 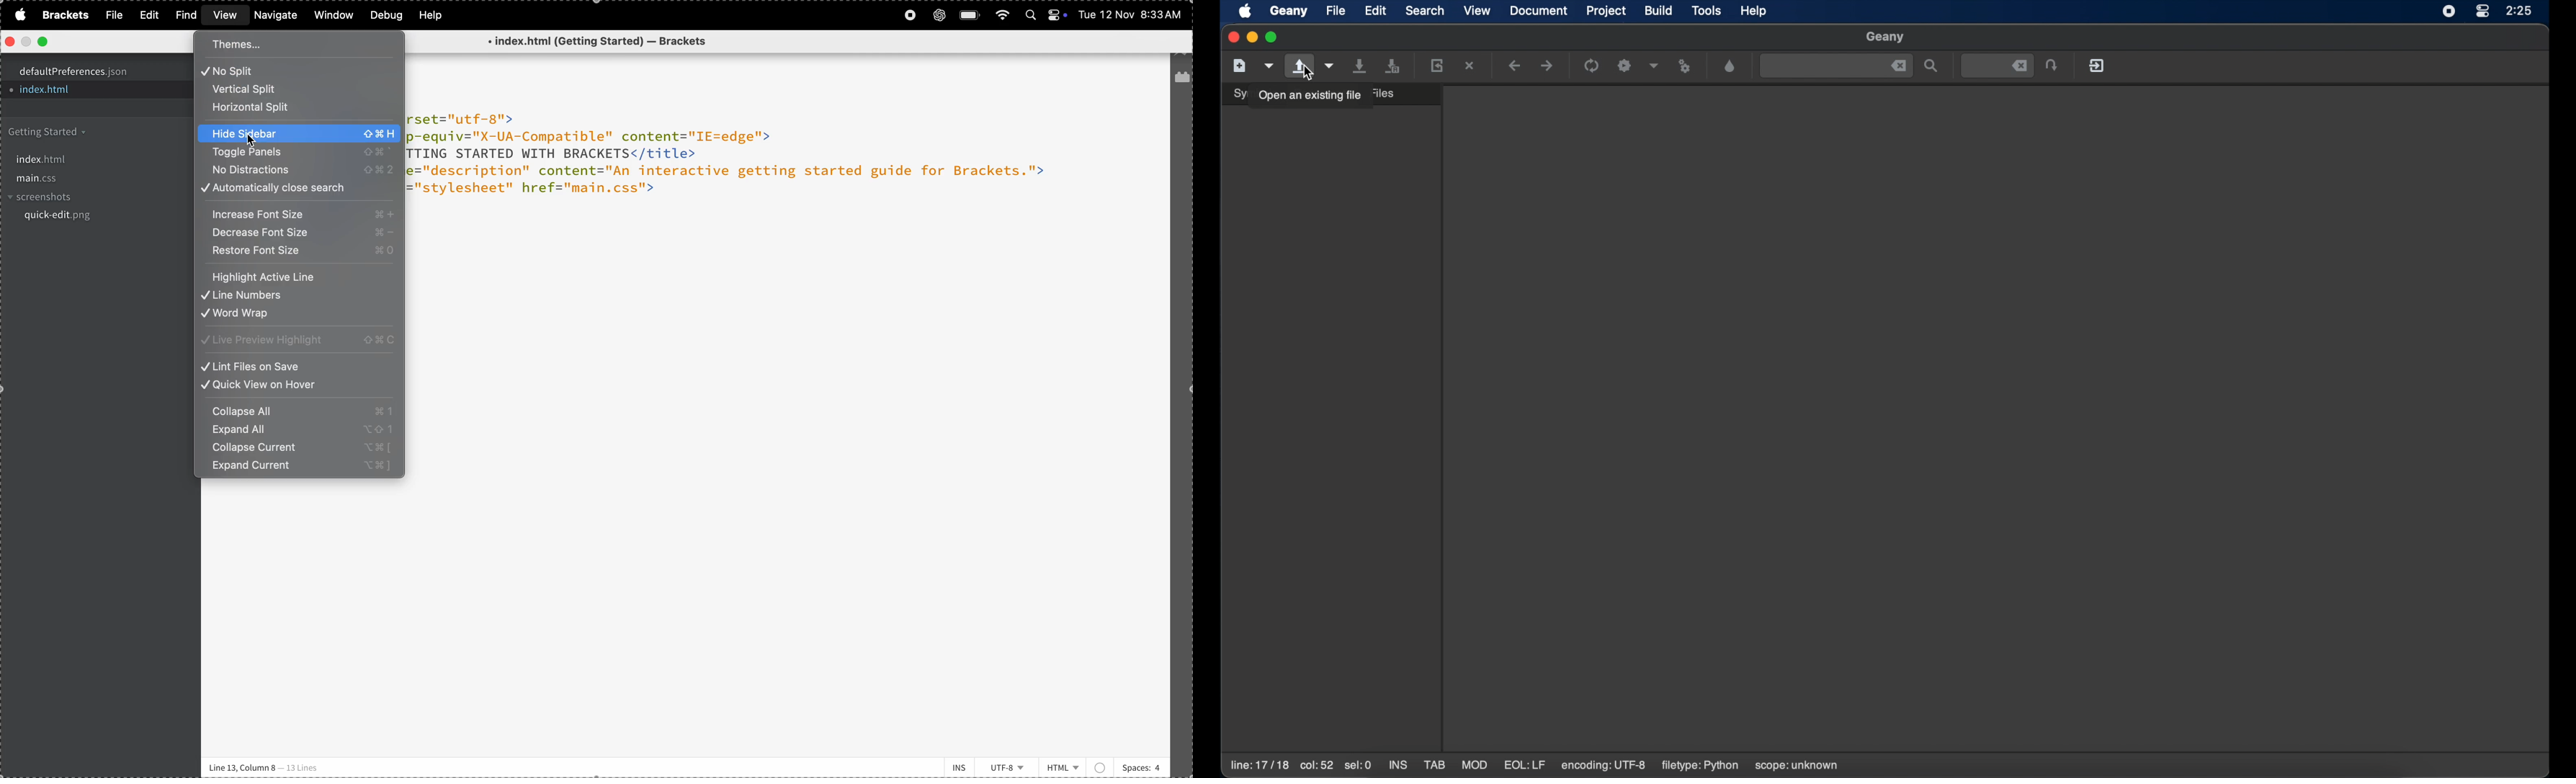 What do you see at coordinates (1240, 65) in the screenshot?
I see `create new` at bounding box center [1240, 65].